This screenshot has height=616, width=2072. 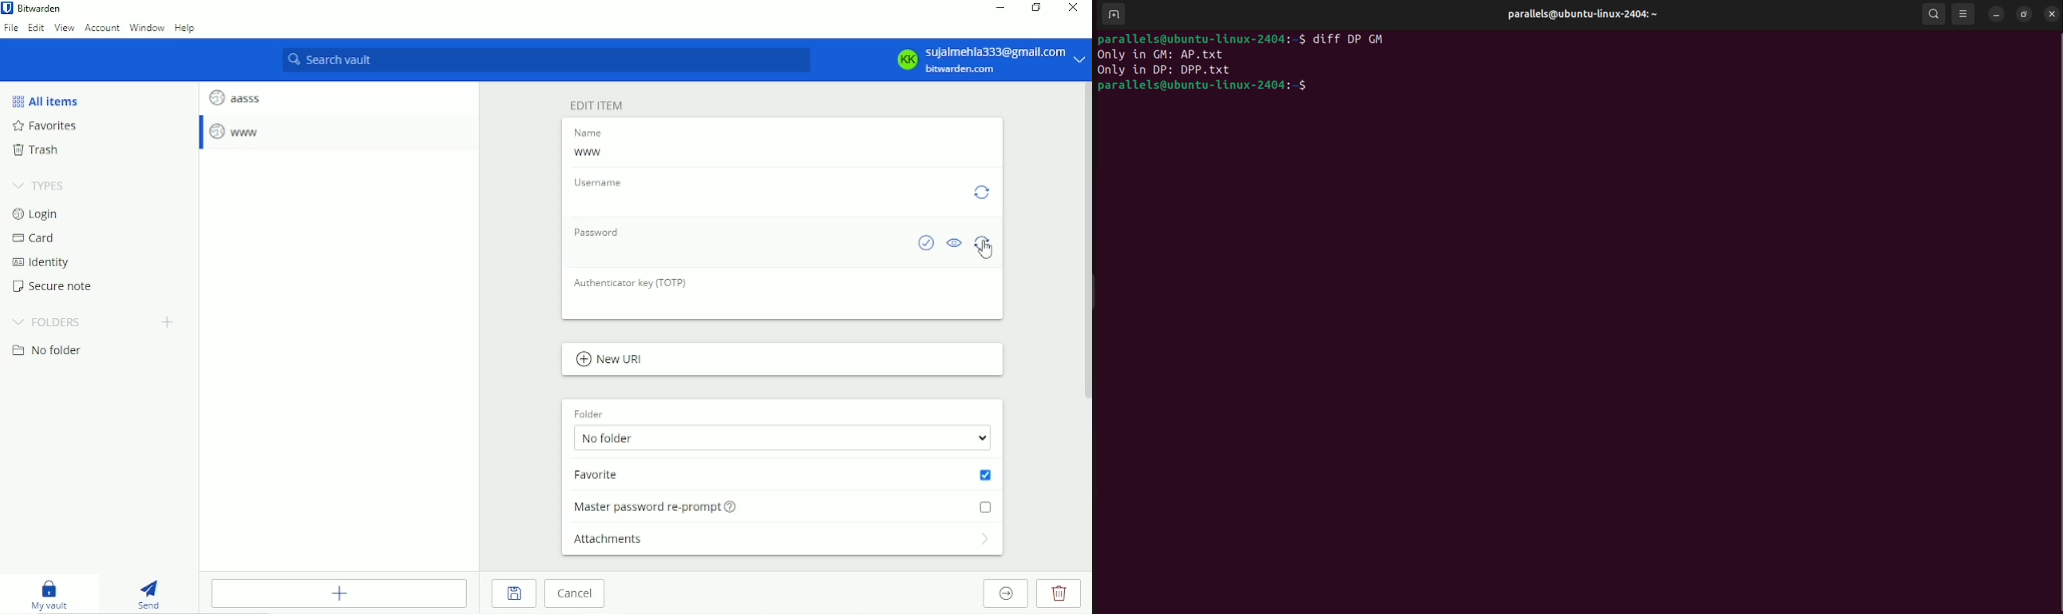 What do you see at coordinates (601, 181) in the screenshot?
I see `Username` at bounding box center [601, 181].